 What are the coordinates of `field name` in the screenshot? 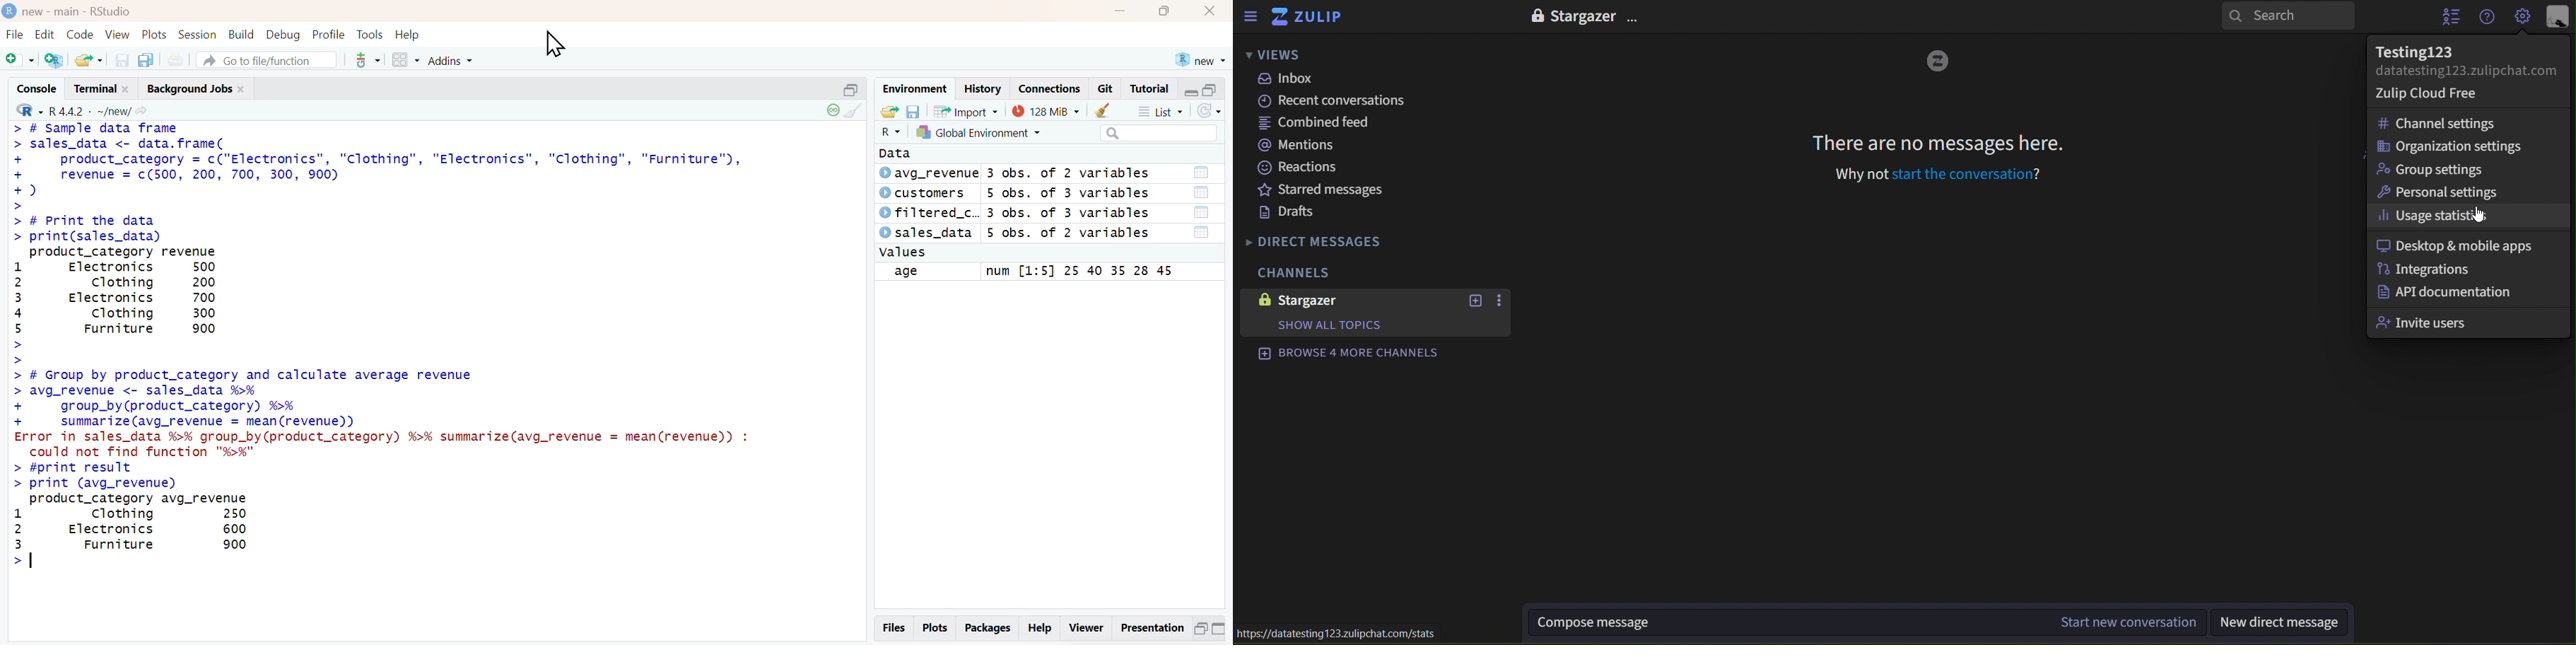 It's located at (927, 272).